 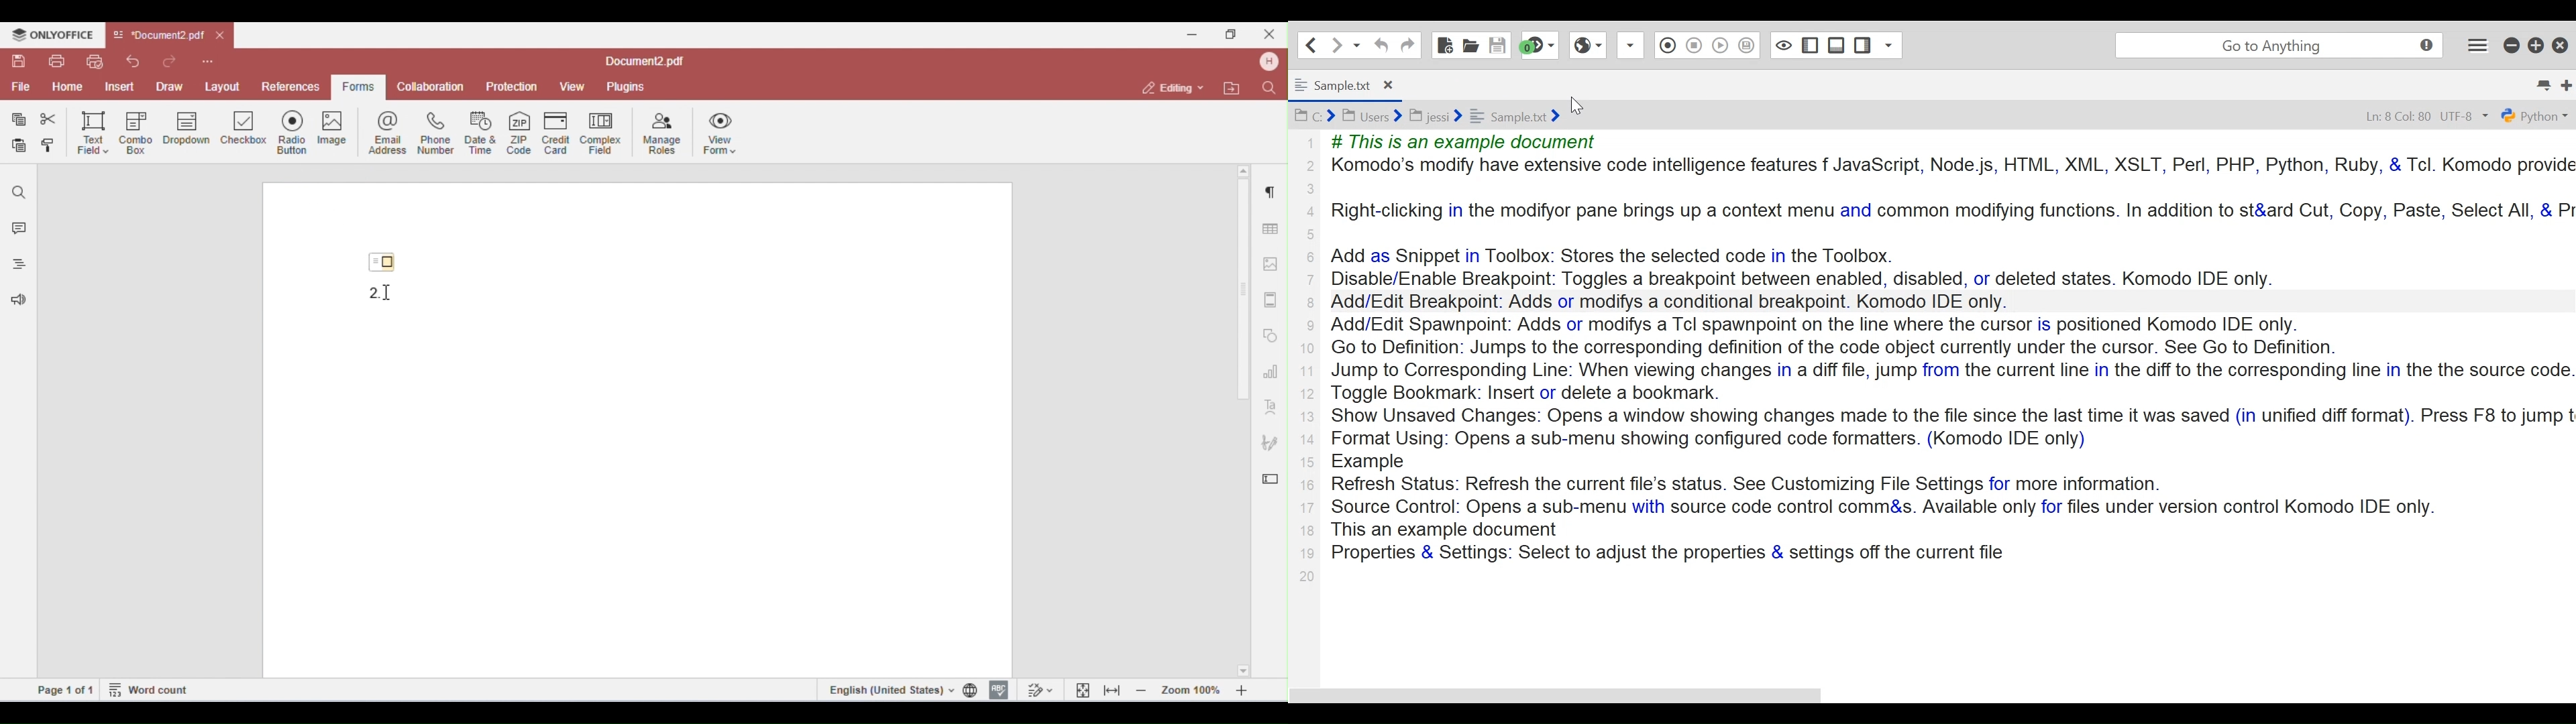 What do you see at coordinates (1668, 46) in the screenshot?
I see `Recording in Macro` at bounding box center [1668, 46].